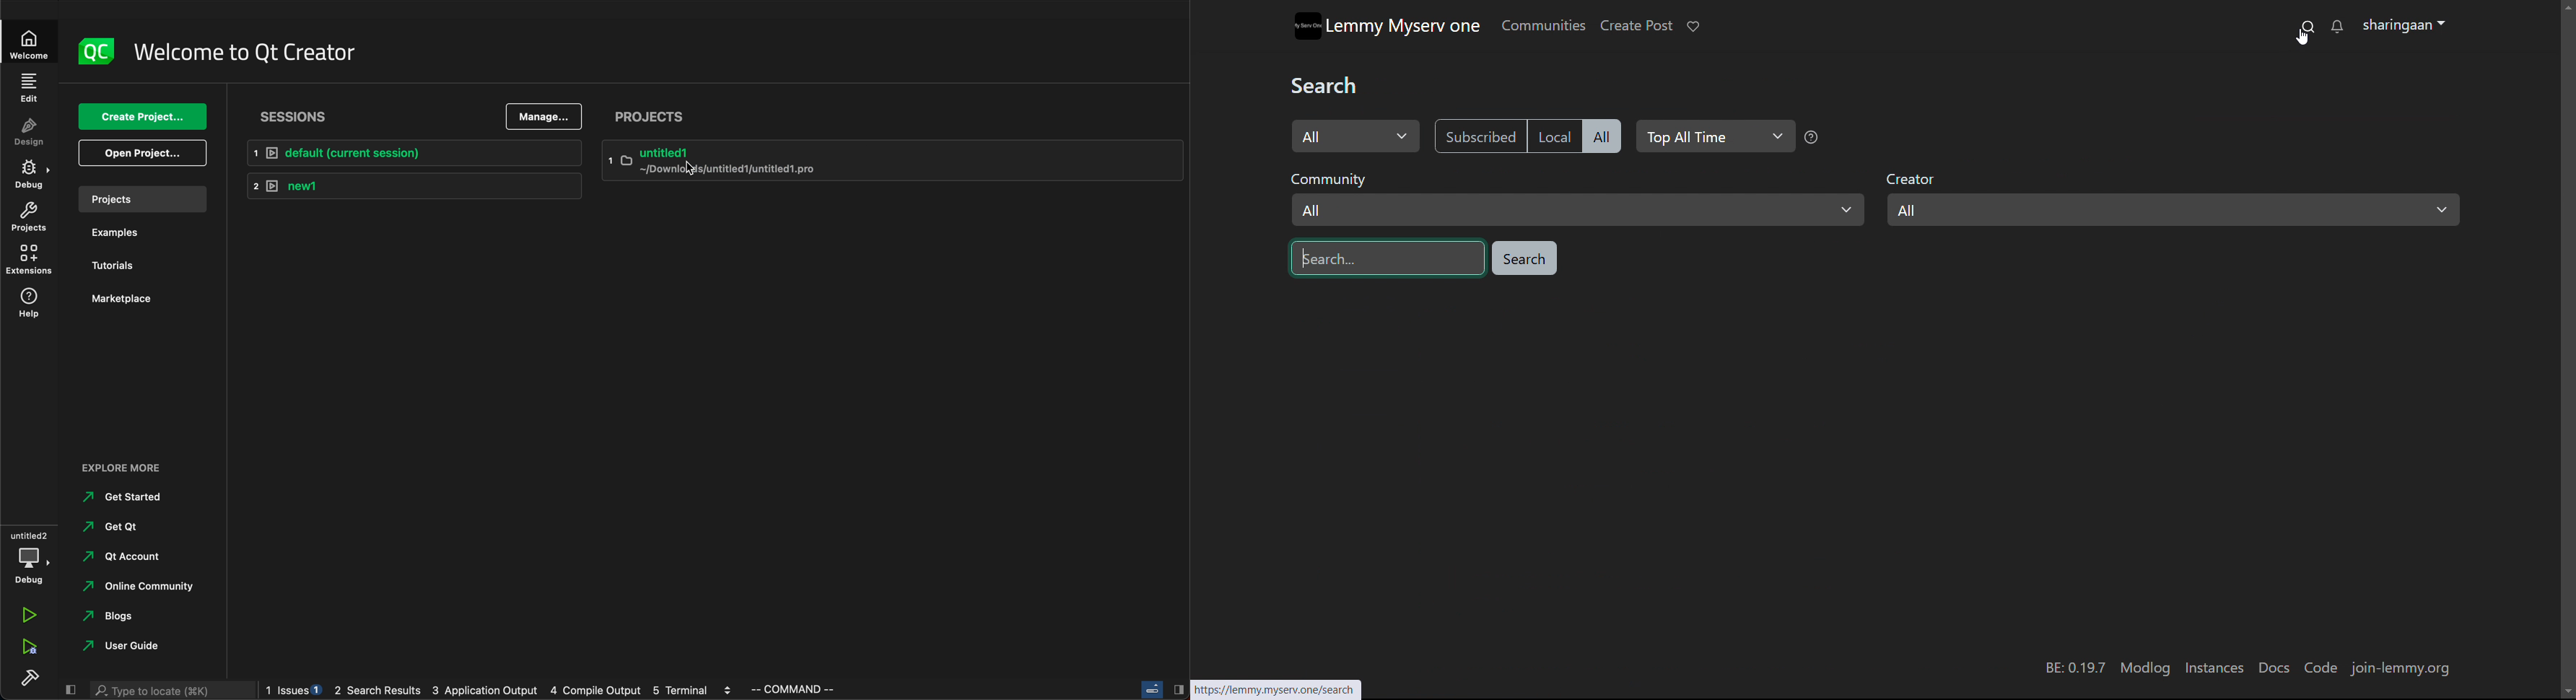  Describe the element at coordinates (31, 173) in the screenshot. I see `debug` at that location.